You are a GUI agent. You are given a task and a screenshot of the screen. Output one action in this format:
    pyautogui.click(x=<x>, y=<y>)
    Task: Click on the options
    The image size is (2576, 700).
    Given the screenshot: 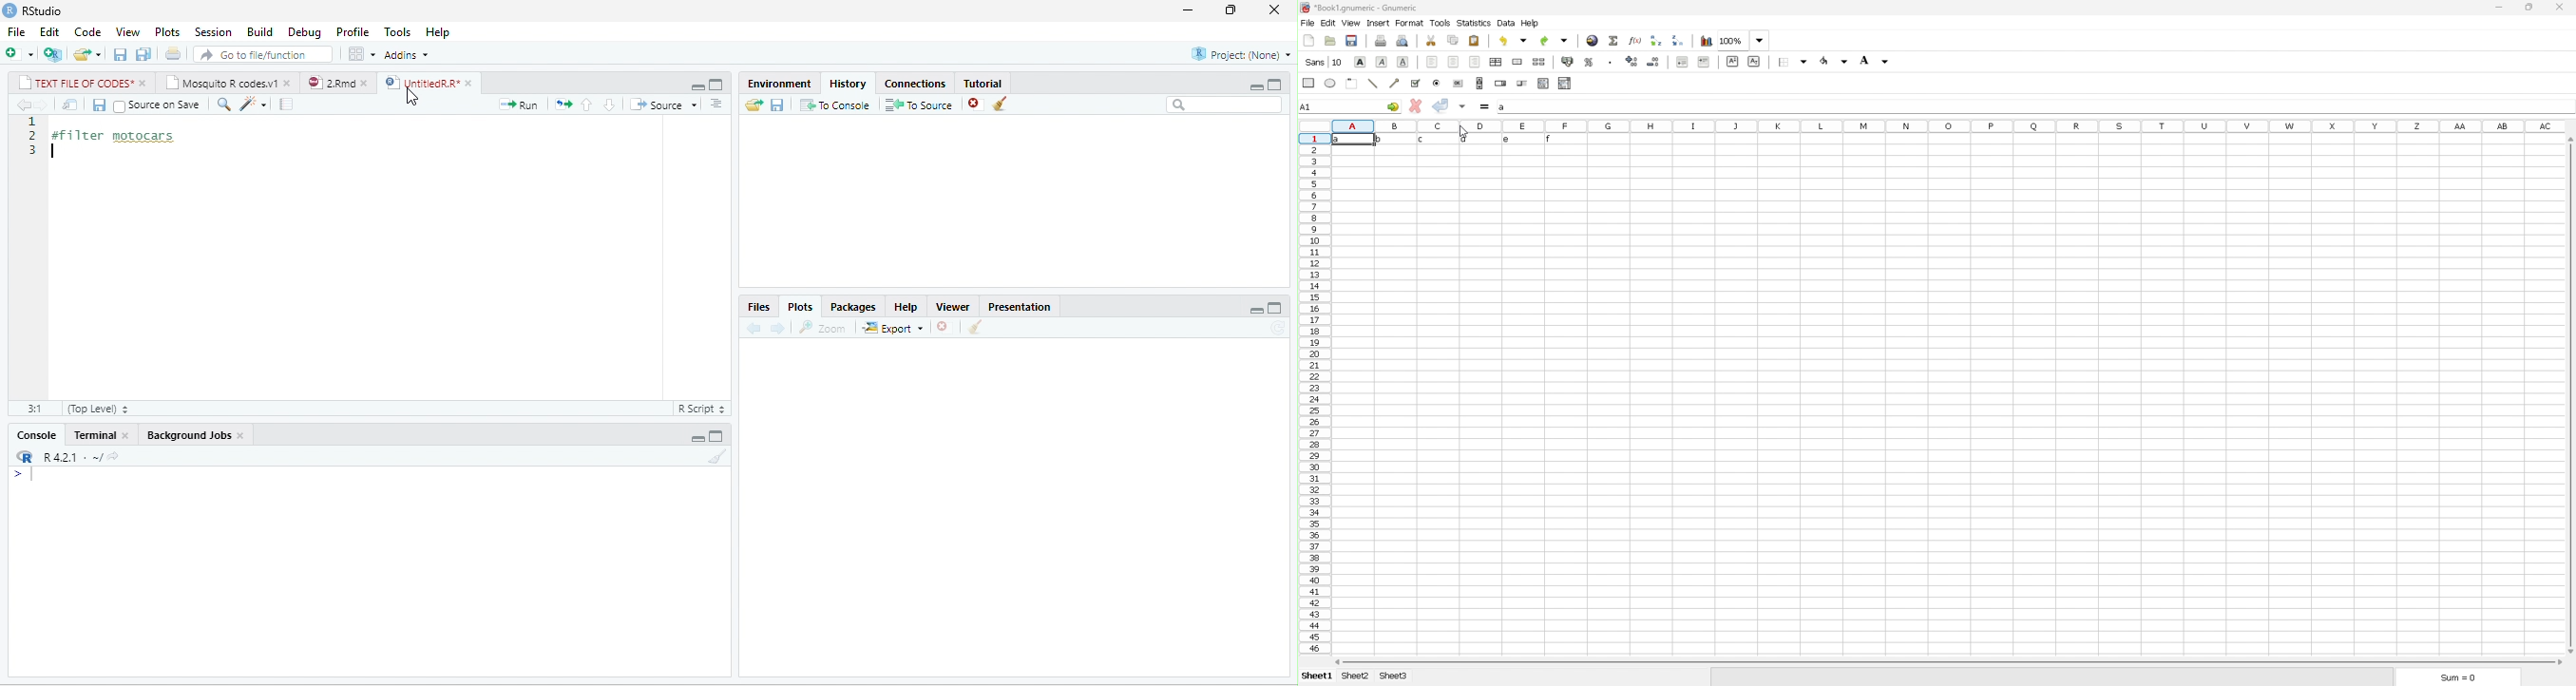 What is the action you would take?
    pyautogui.click(x=716, y=104)
    